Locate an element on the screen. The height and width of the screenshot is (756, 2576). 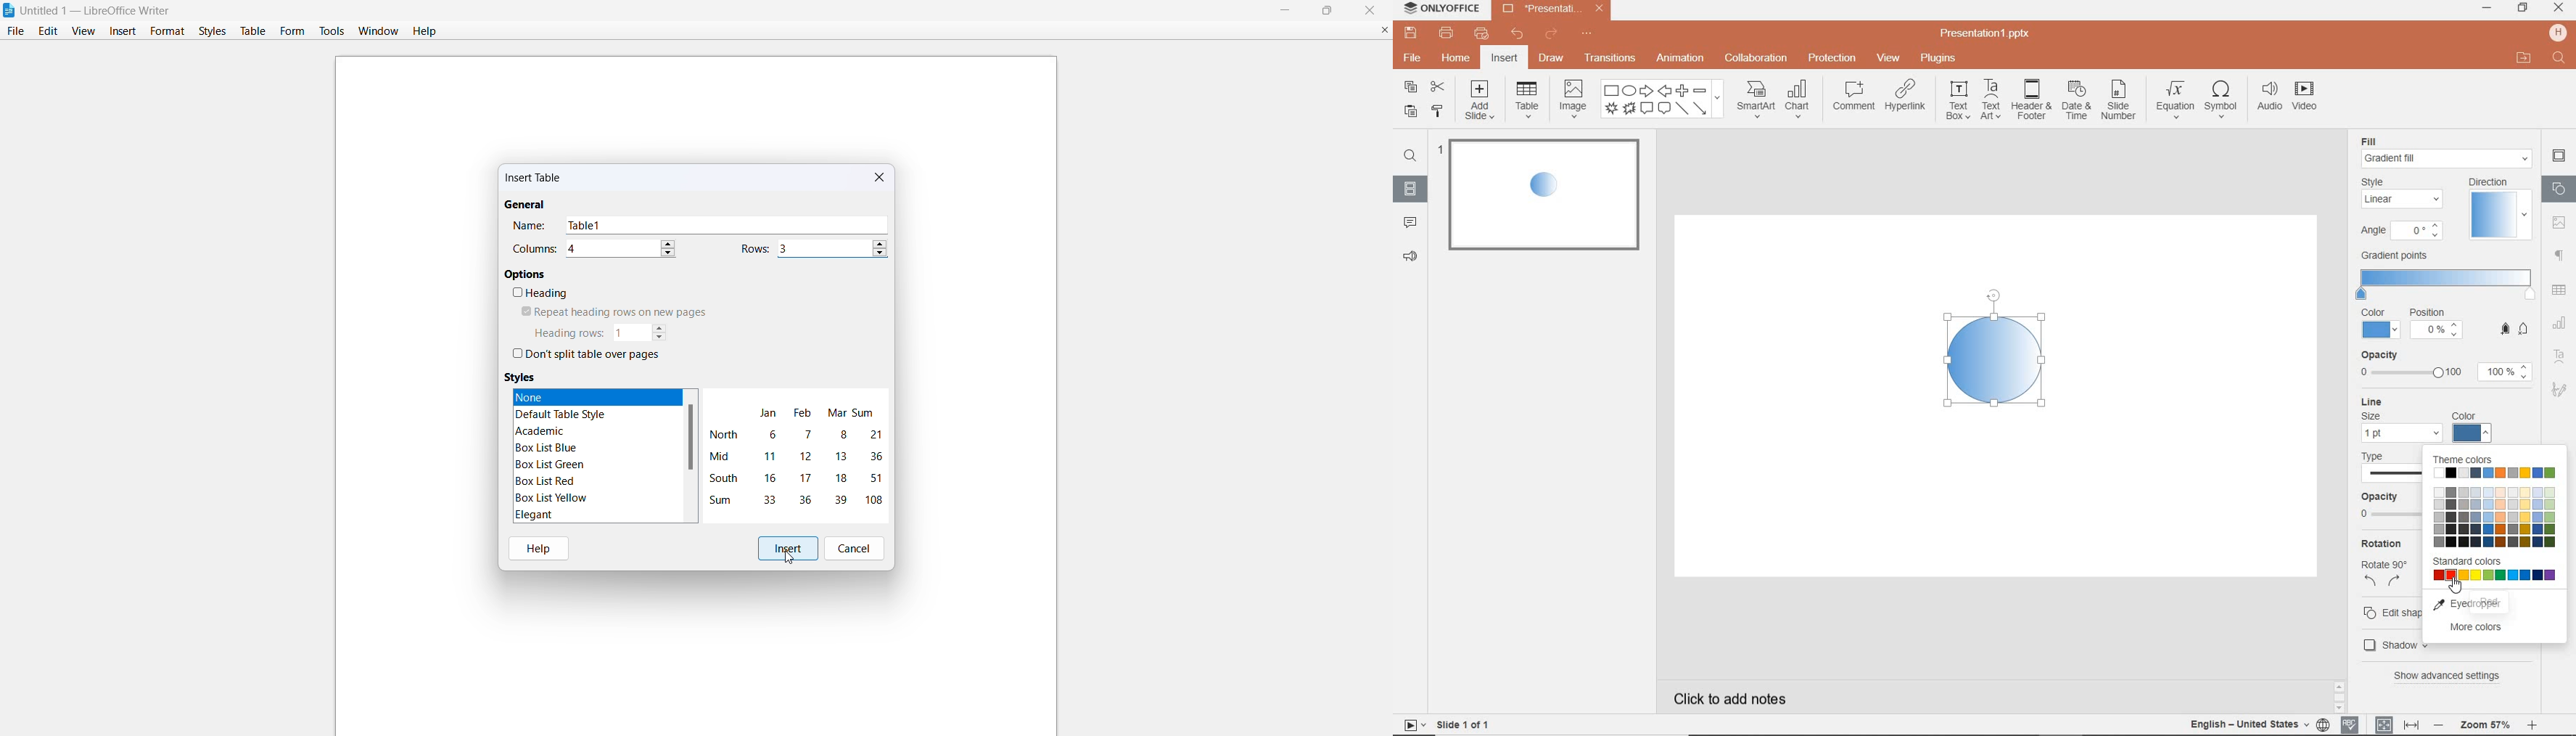
position is located at coordinates (2437, 326).